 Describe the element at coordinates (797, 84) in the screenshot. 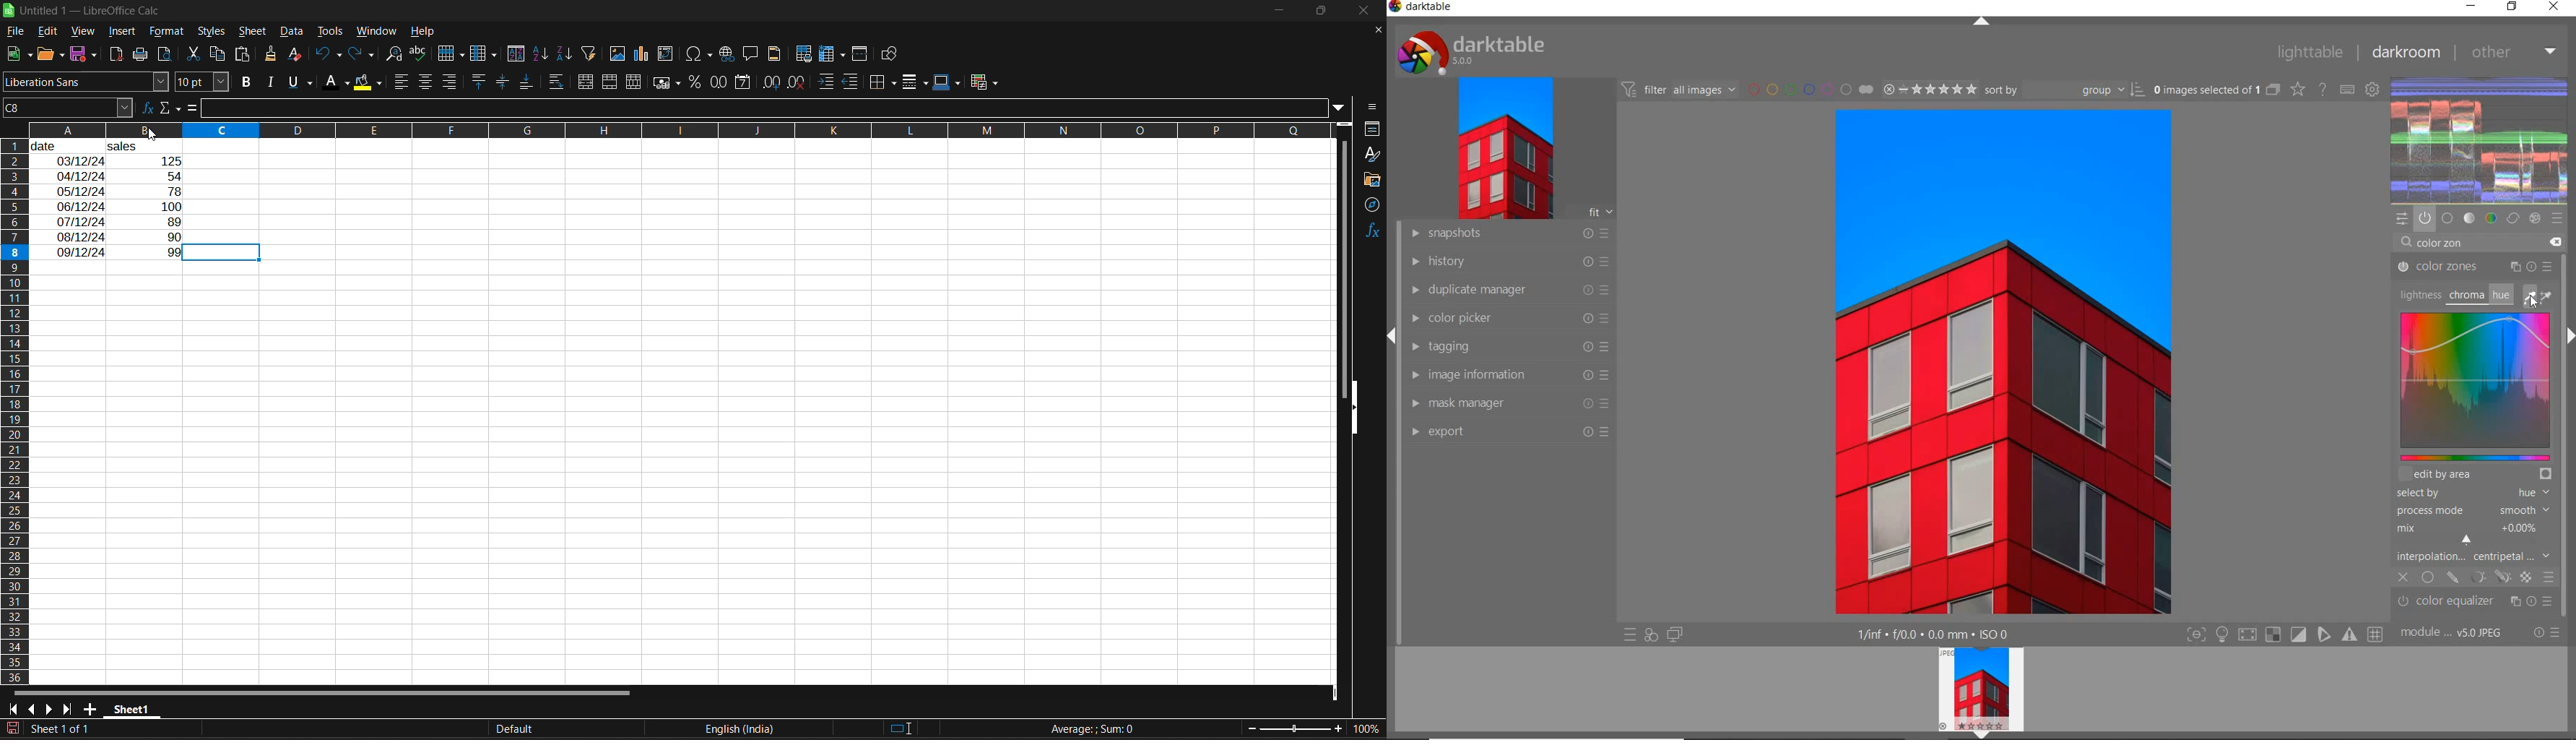

I see `delete decimal place` at that location.